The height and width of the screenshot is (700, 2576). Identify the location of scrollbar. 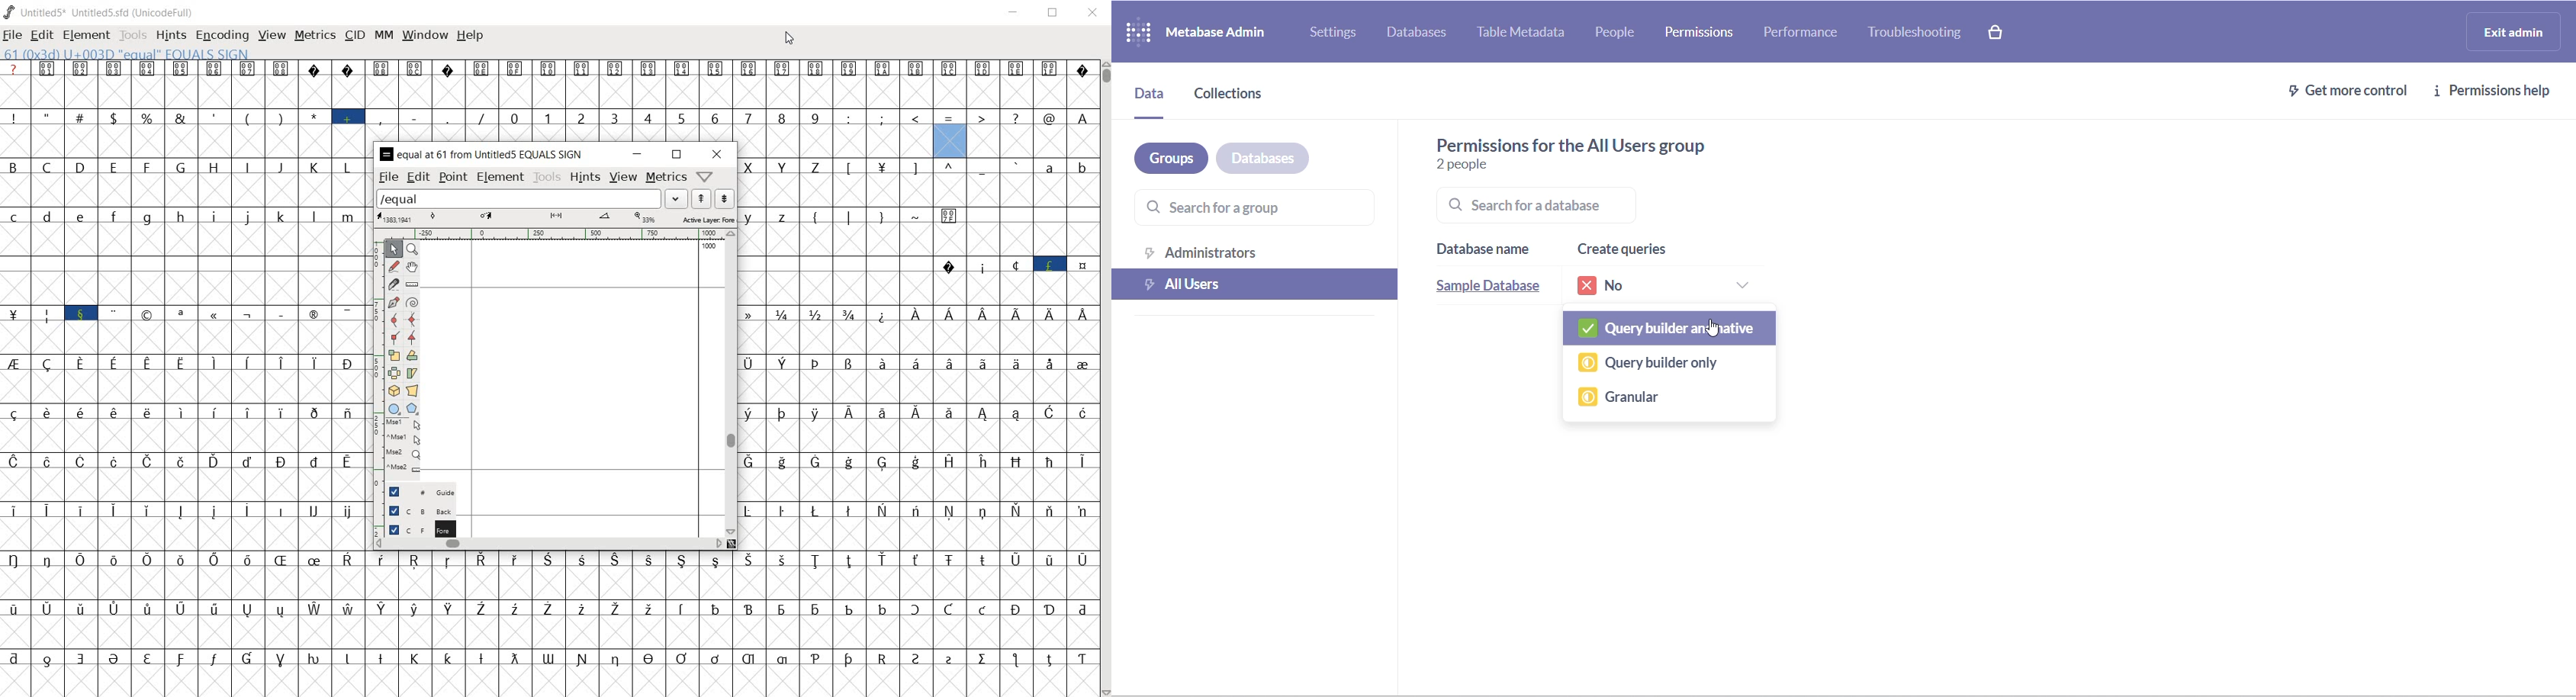
(1105, 379).